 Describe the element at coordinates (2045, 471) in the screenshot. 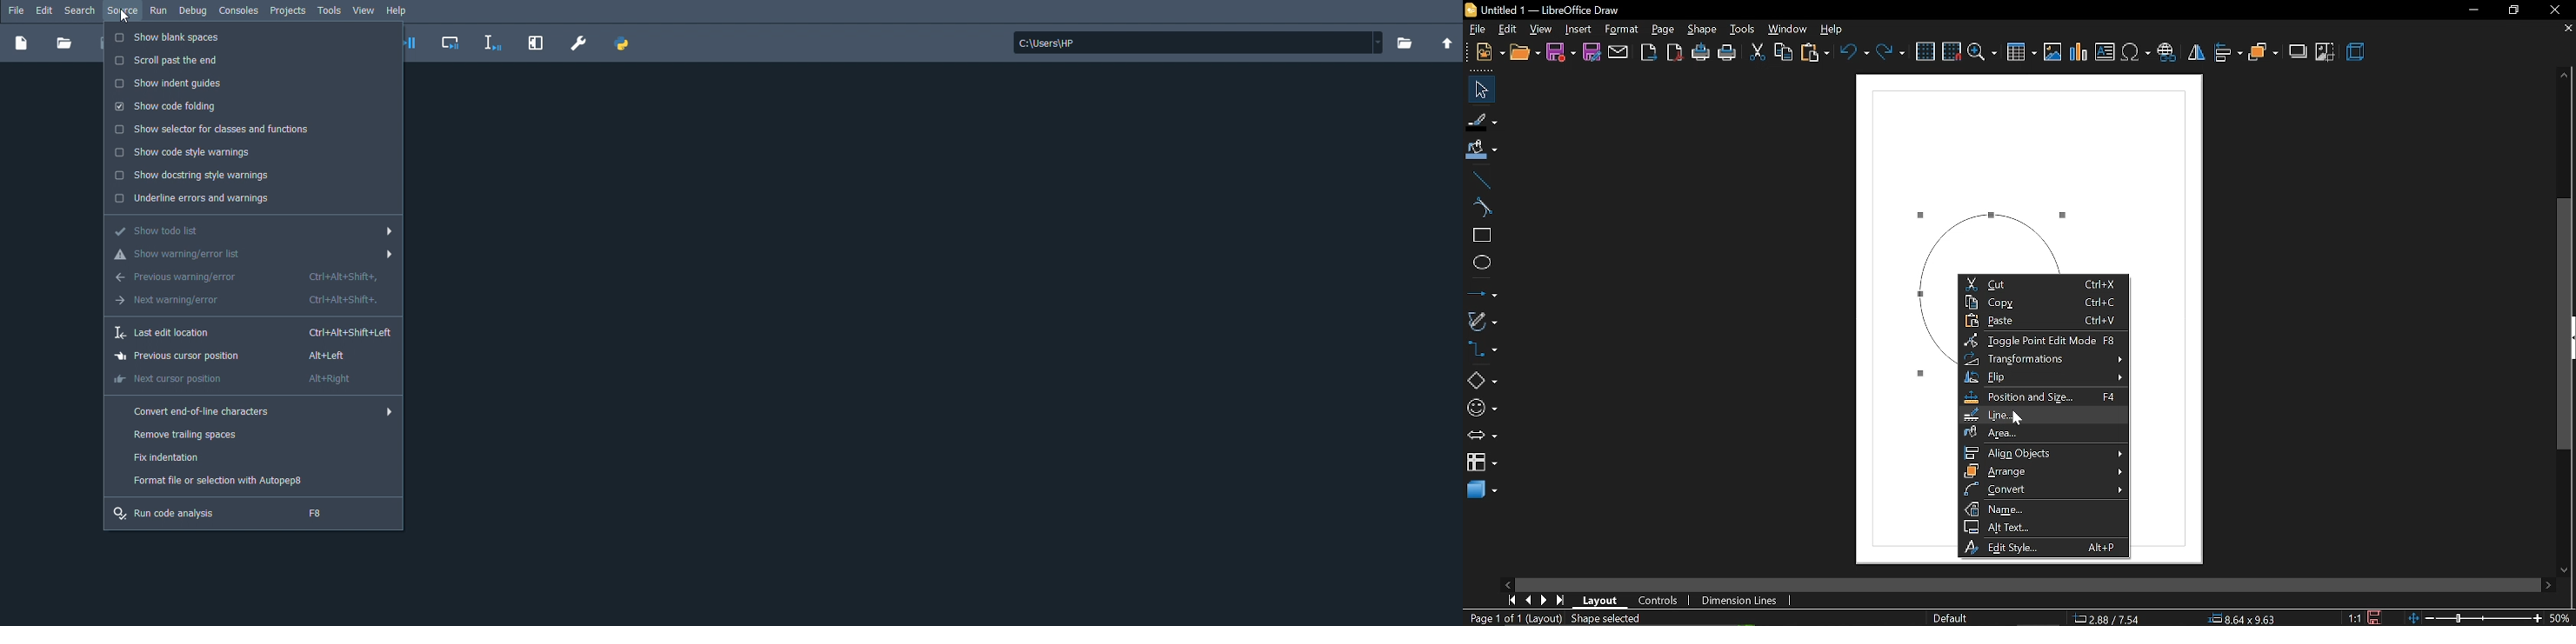

I see `arrange` at that location.